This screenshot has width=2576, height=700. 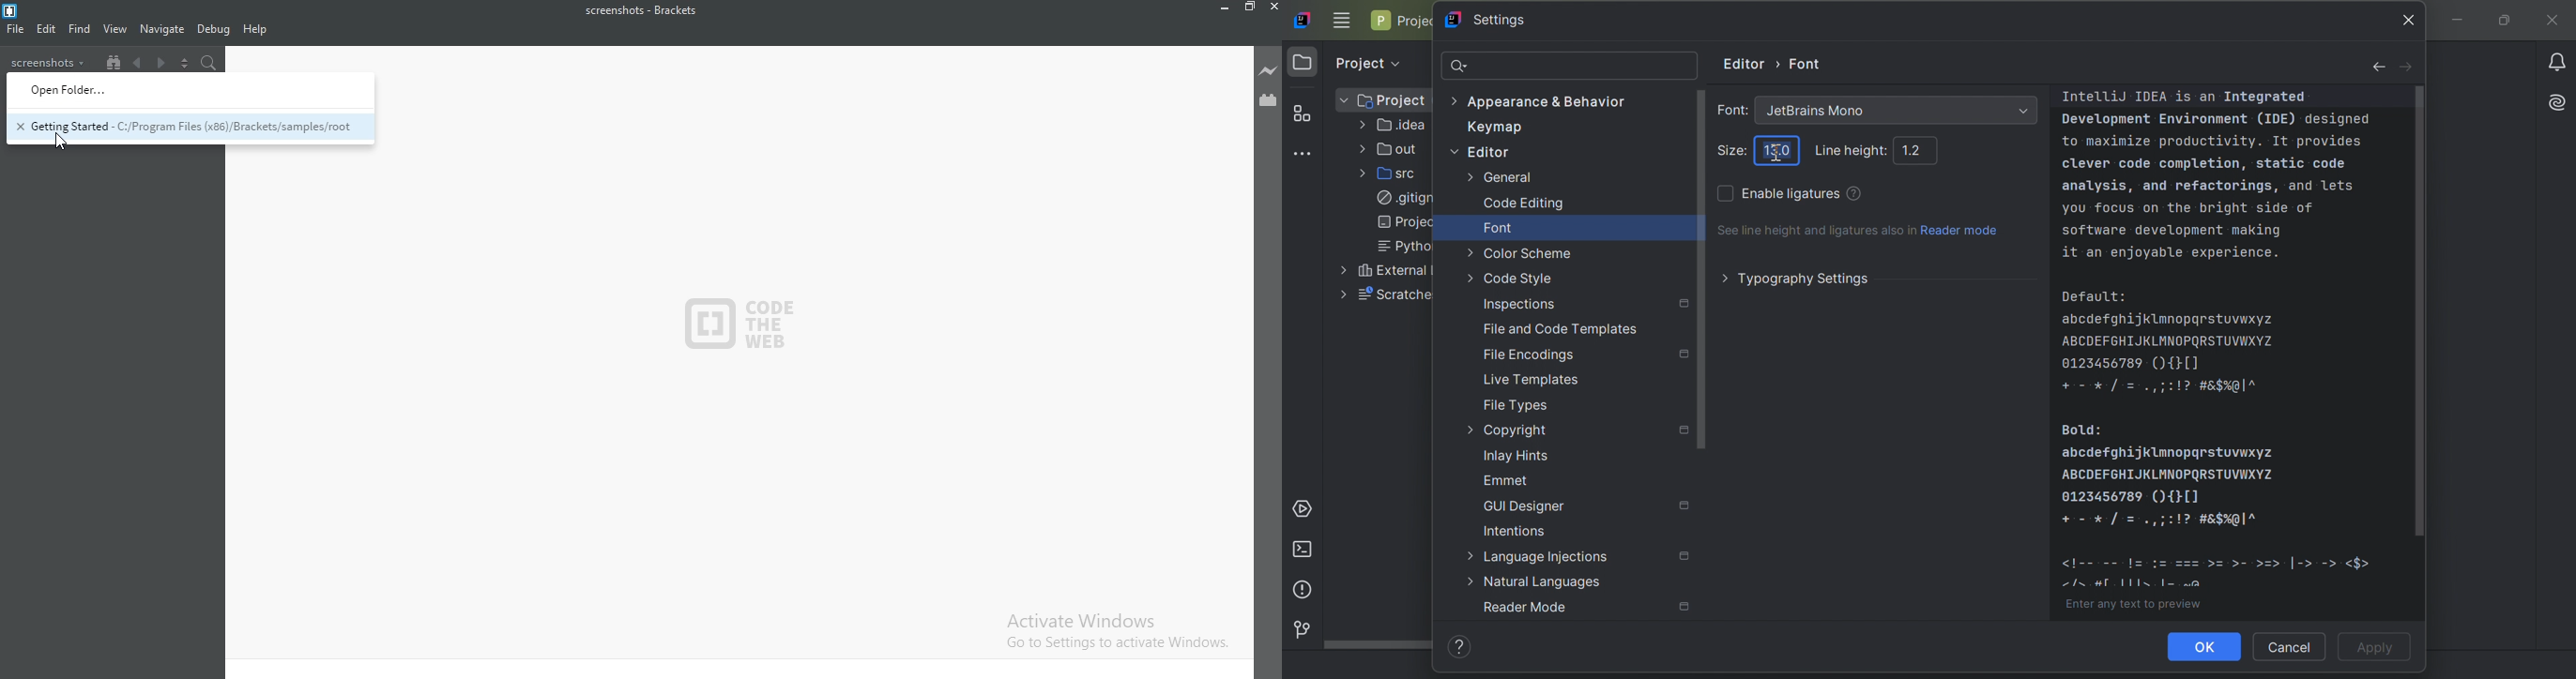 What do you see at coordinates (1852, 152) in the screenshot?
I see `Line height` at bounding box center [1852, 152].